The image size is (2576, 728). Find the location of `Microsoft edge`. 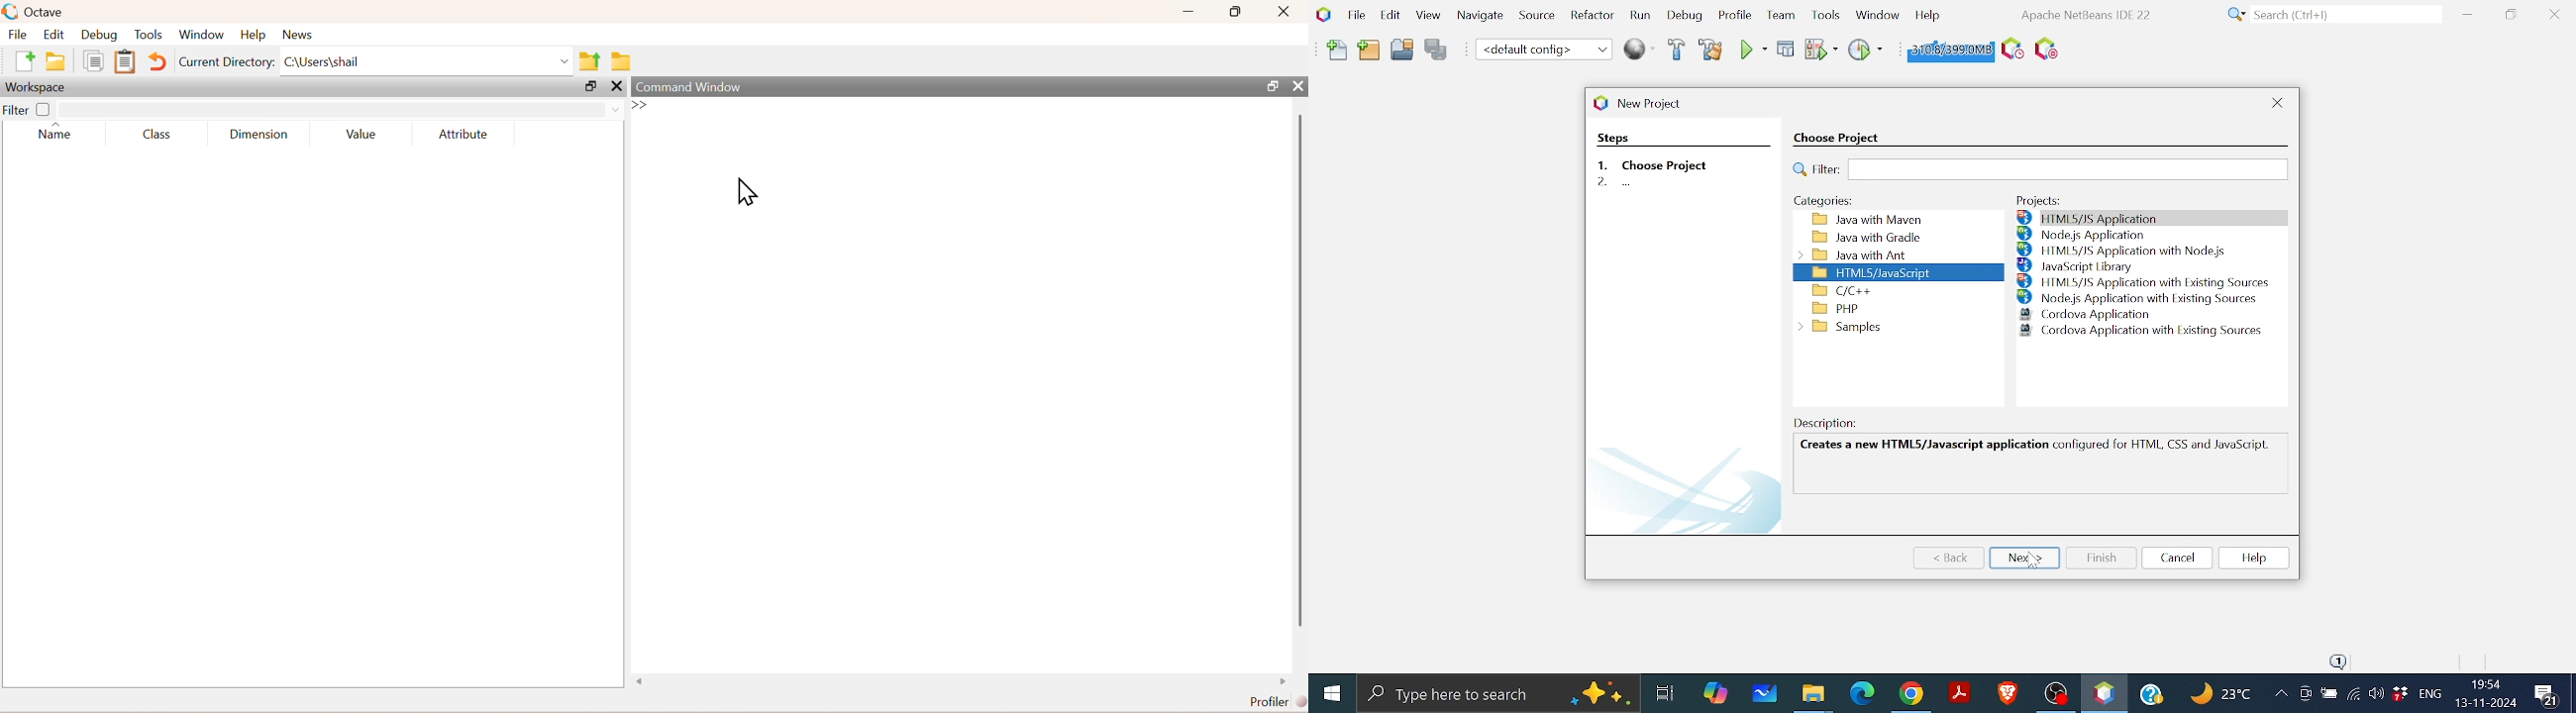

Microsoft edge is located at coordinates (1860, 693).